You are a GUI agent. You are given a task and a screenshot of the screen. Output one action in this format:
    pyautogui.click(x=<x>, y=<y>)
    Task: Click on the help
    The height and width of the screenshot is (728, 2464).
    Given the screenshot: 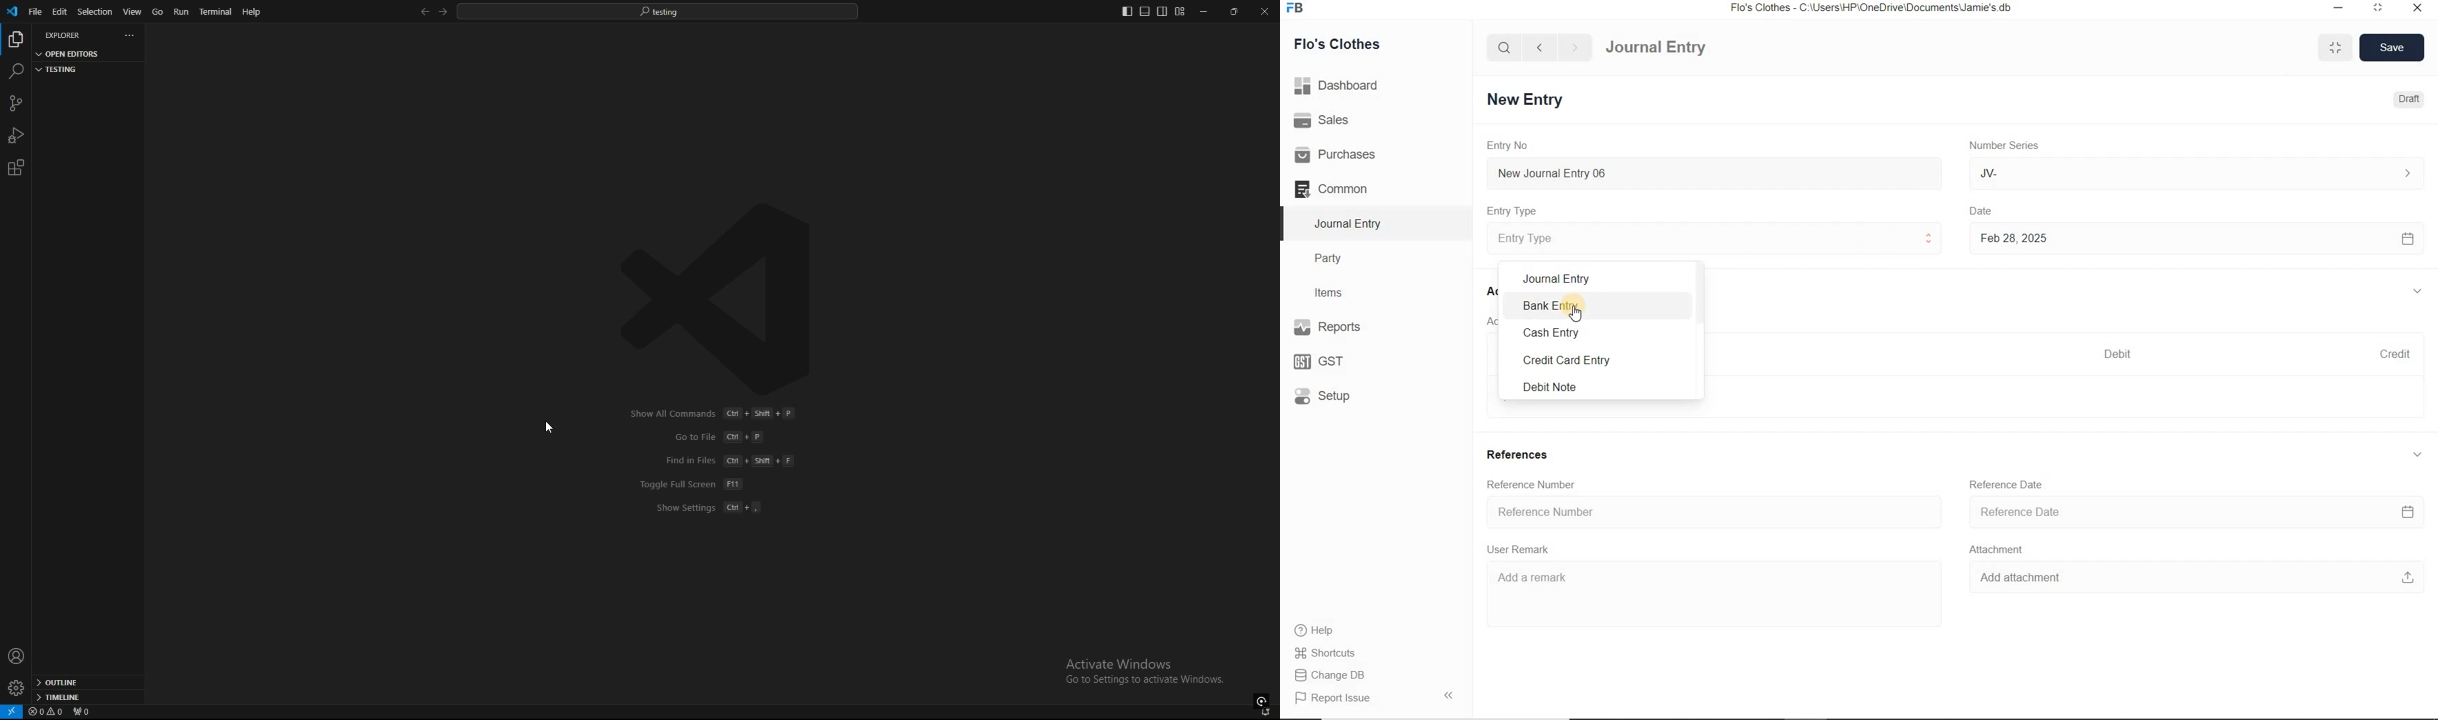 What is the action you would take?
    pyautogui.click(x=253, y=12)
    